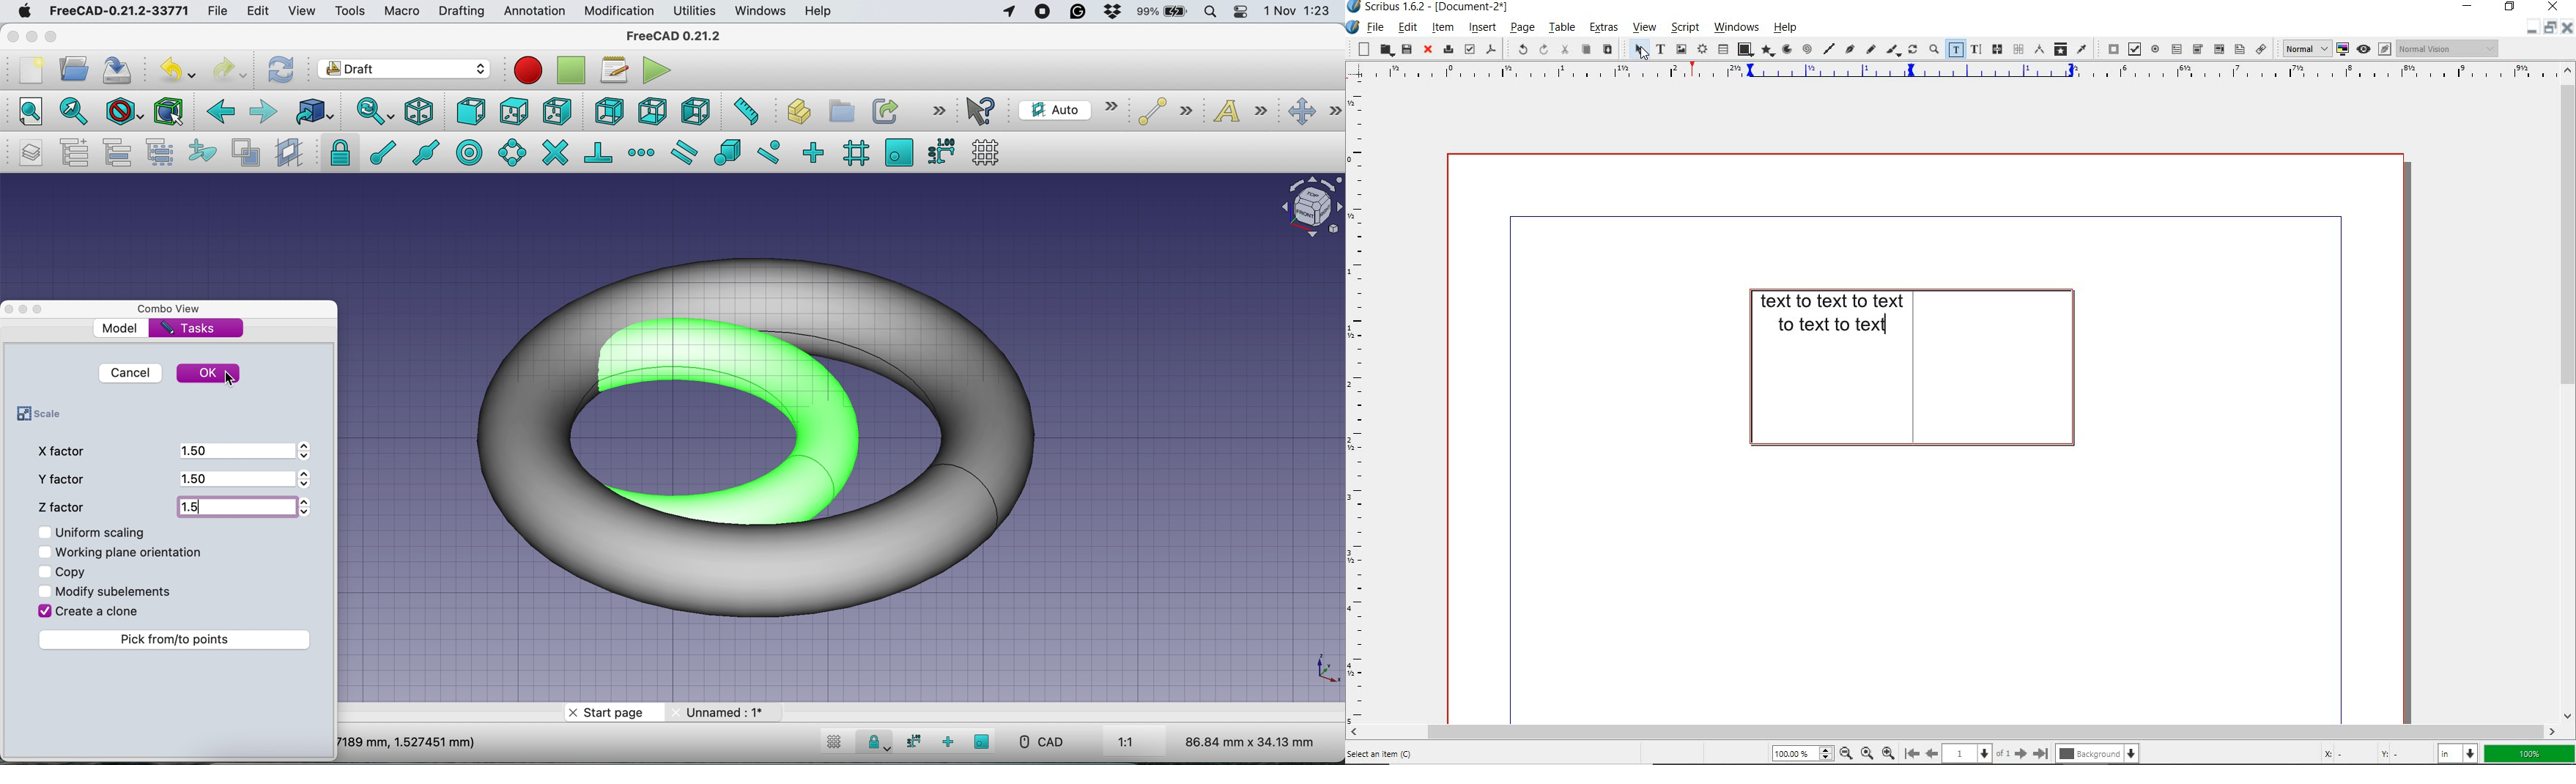  I want to click on bottom, so click(654, 110).